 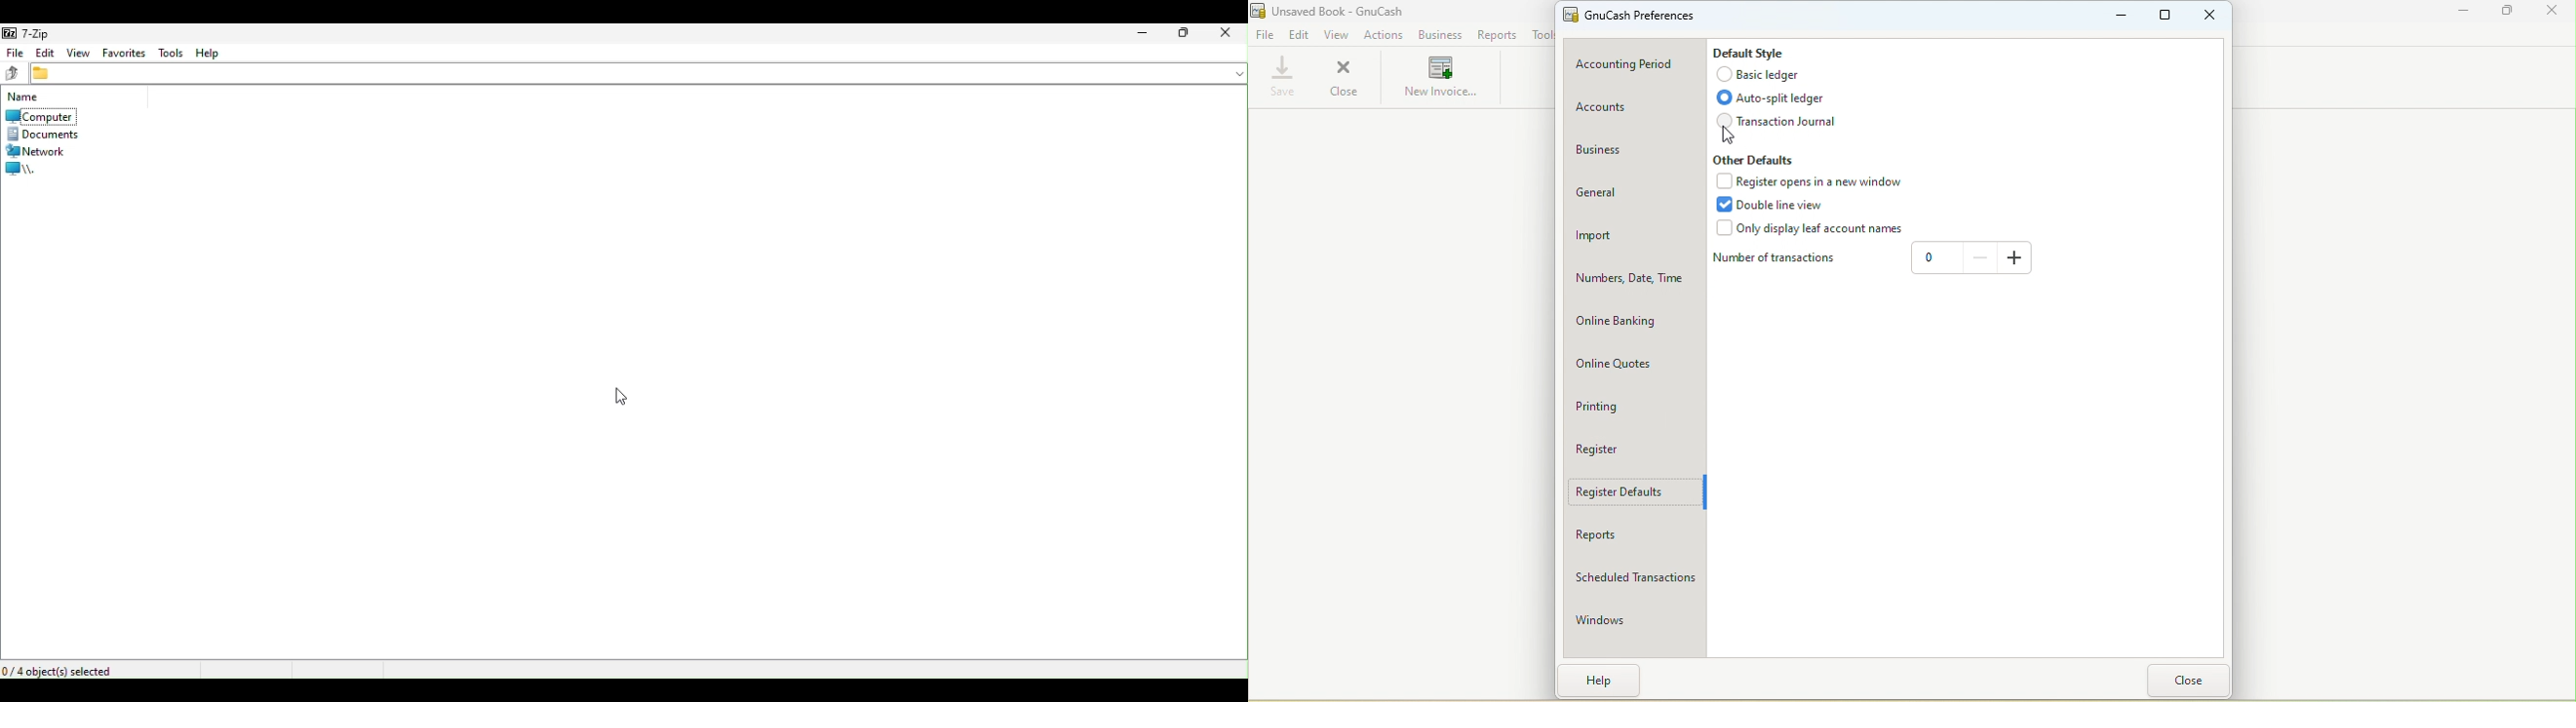 I want to click on Edit, so click(x=1301, y=37).